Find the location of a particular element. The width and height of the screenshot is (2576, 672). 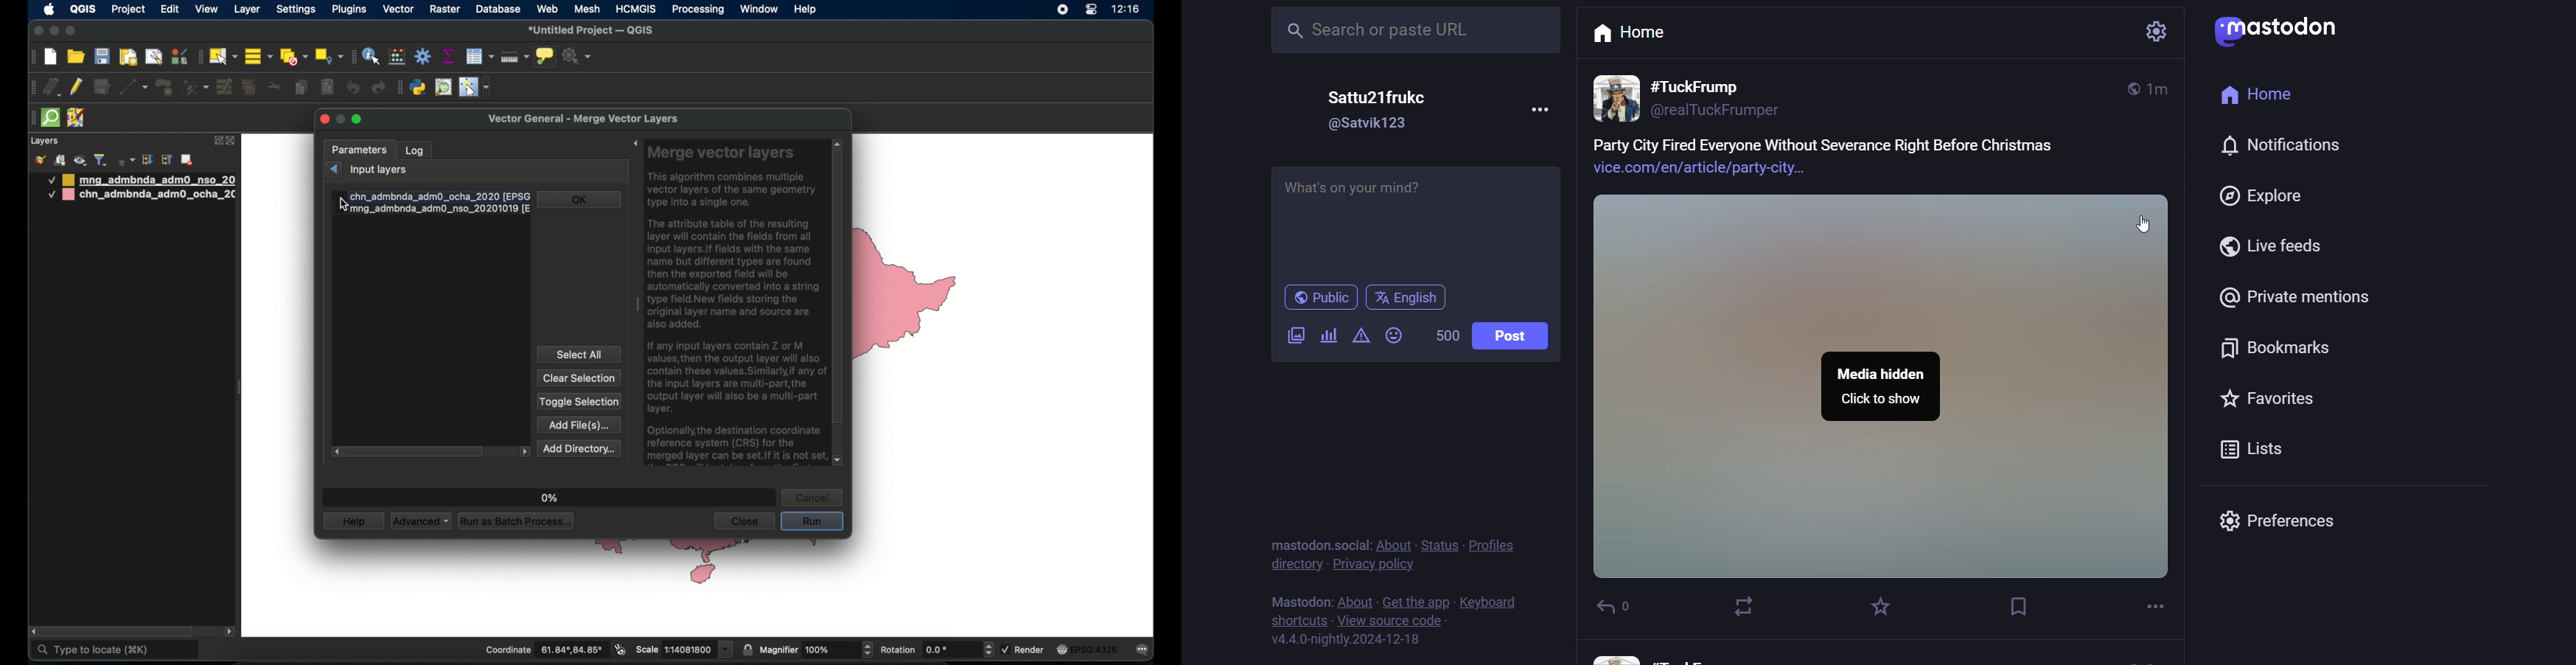

copy features is located at coordinates (301, 89).